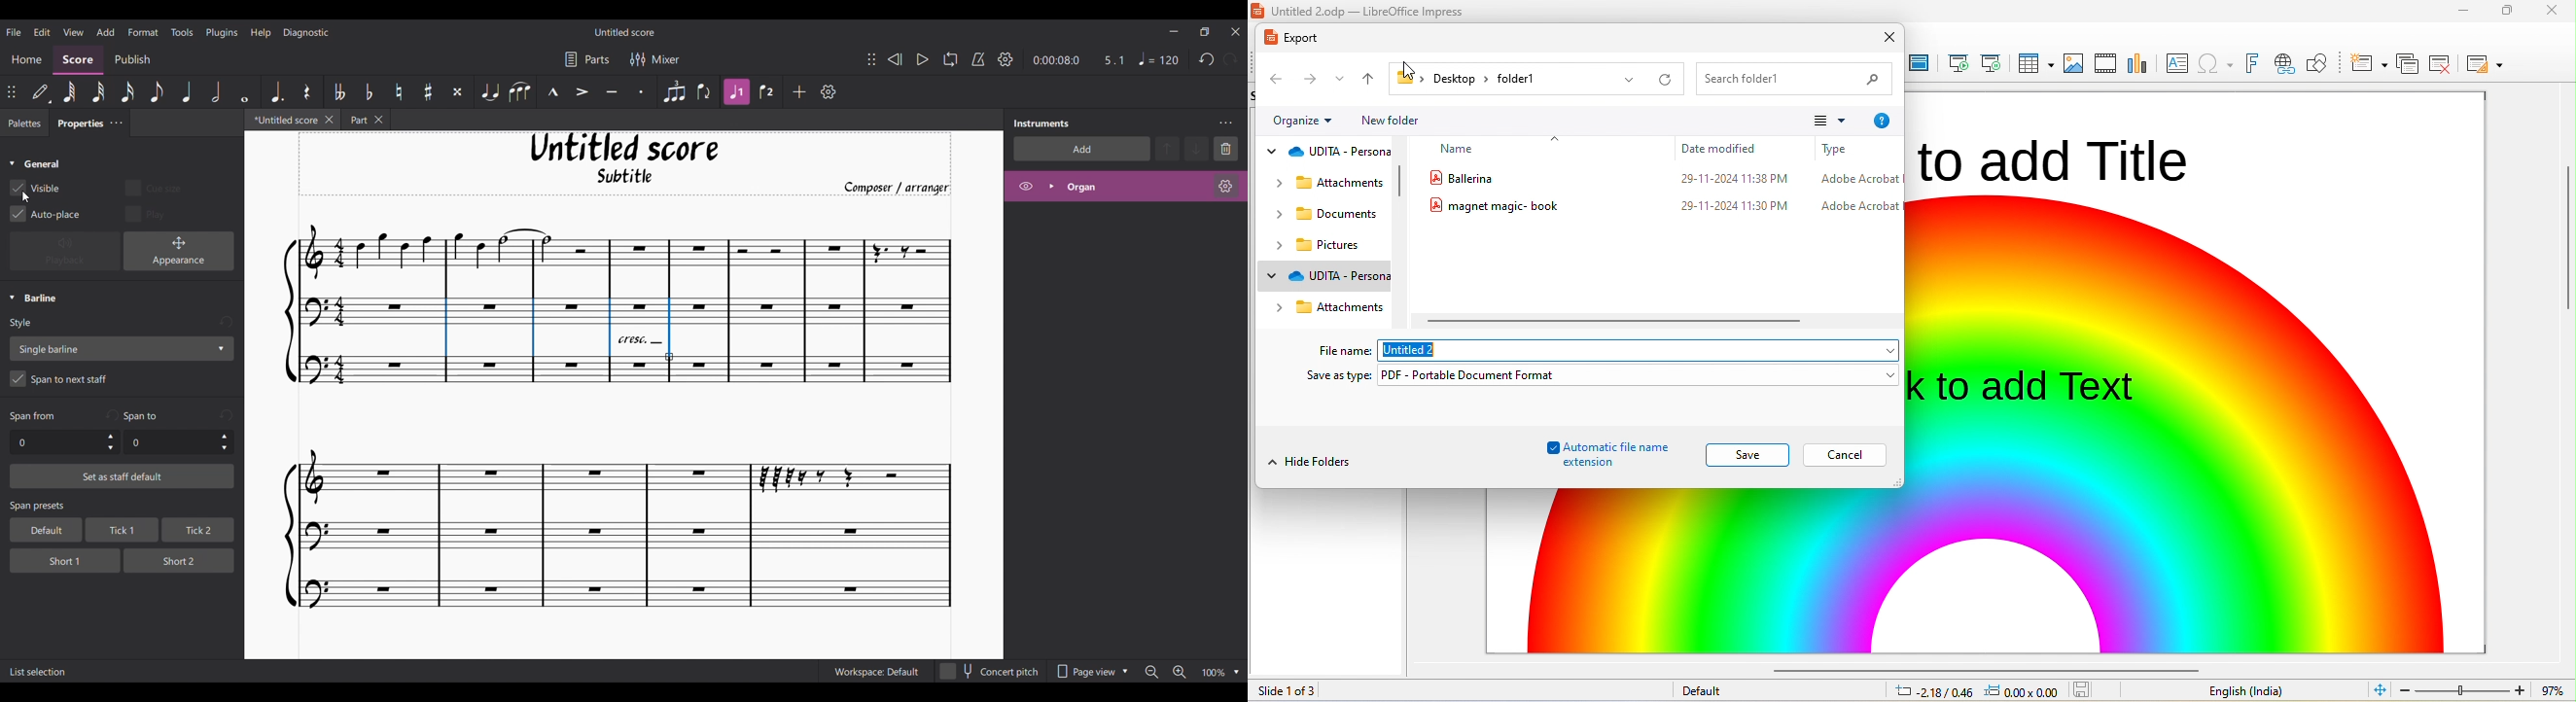 The image size is (2576, 728). I want to click on click to add title, so click(2056, 157).